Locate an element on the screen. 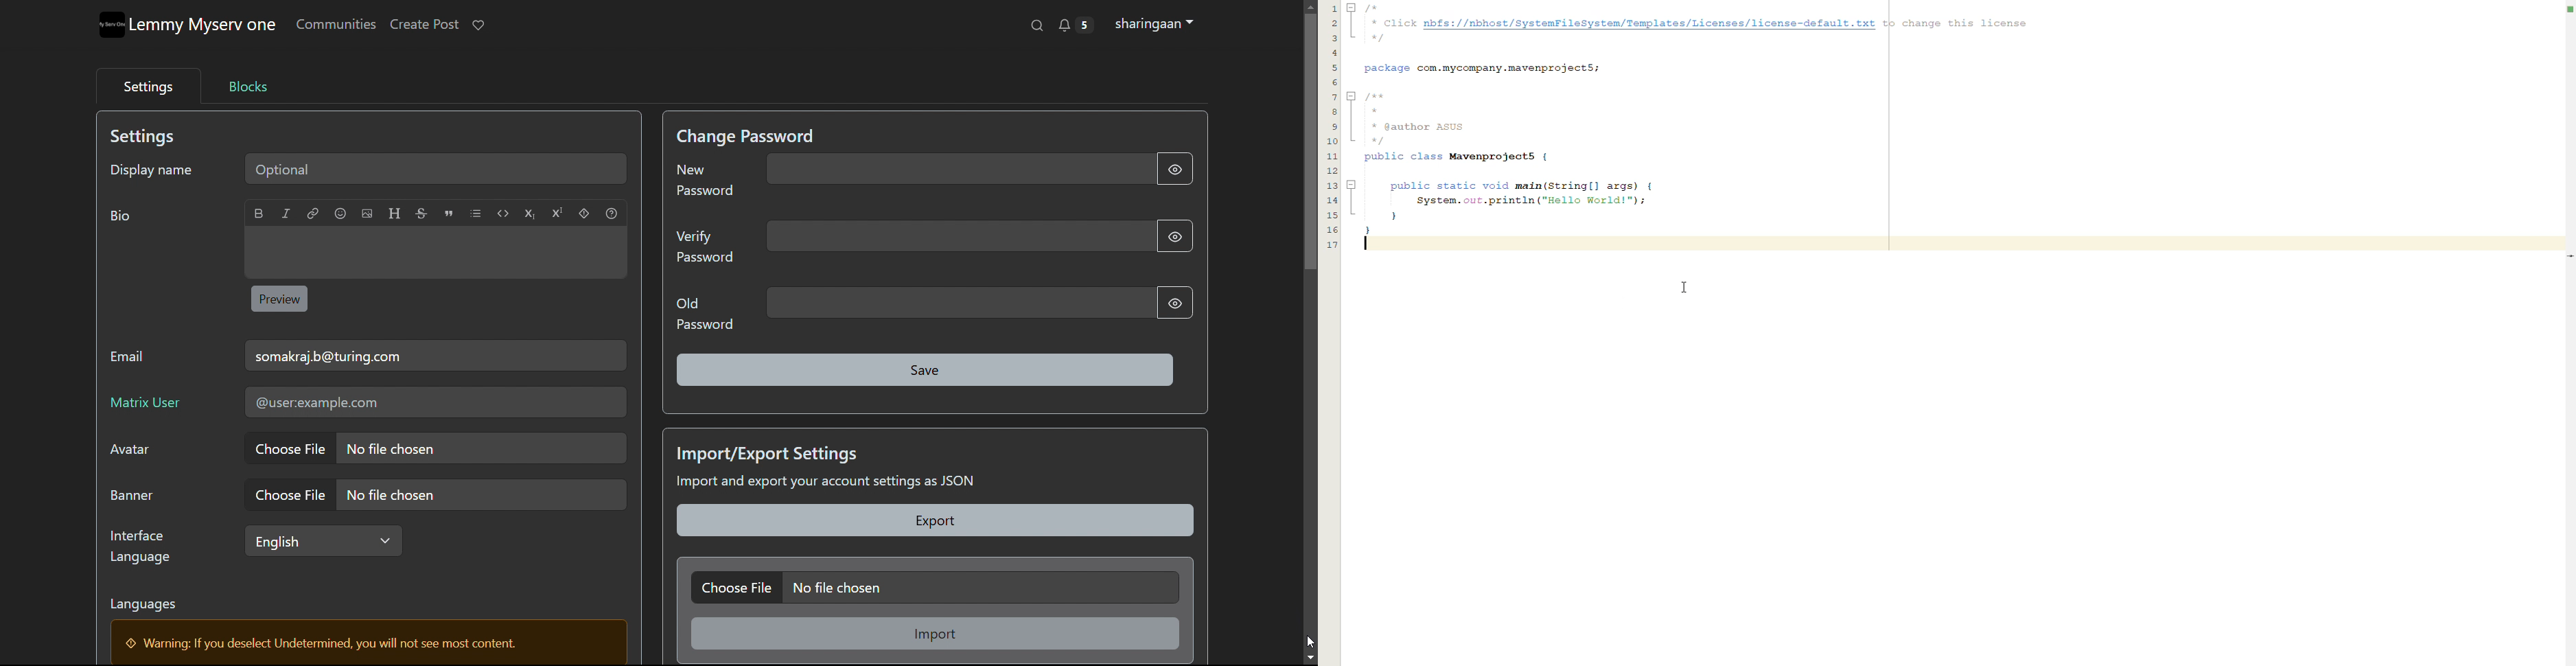  code is located at coordinates (502, 213).